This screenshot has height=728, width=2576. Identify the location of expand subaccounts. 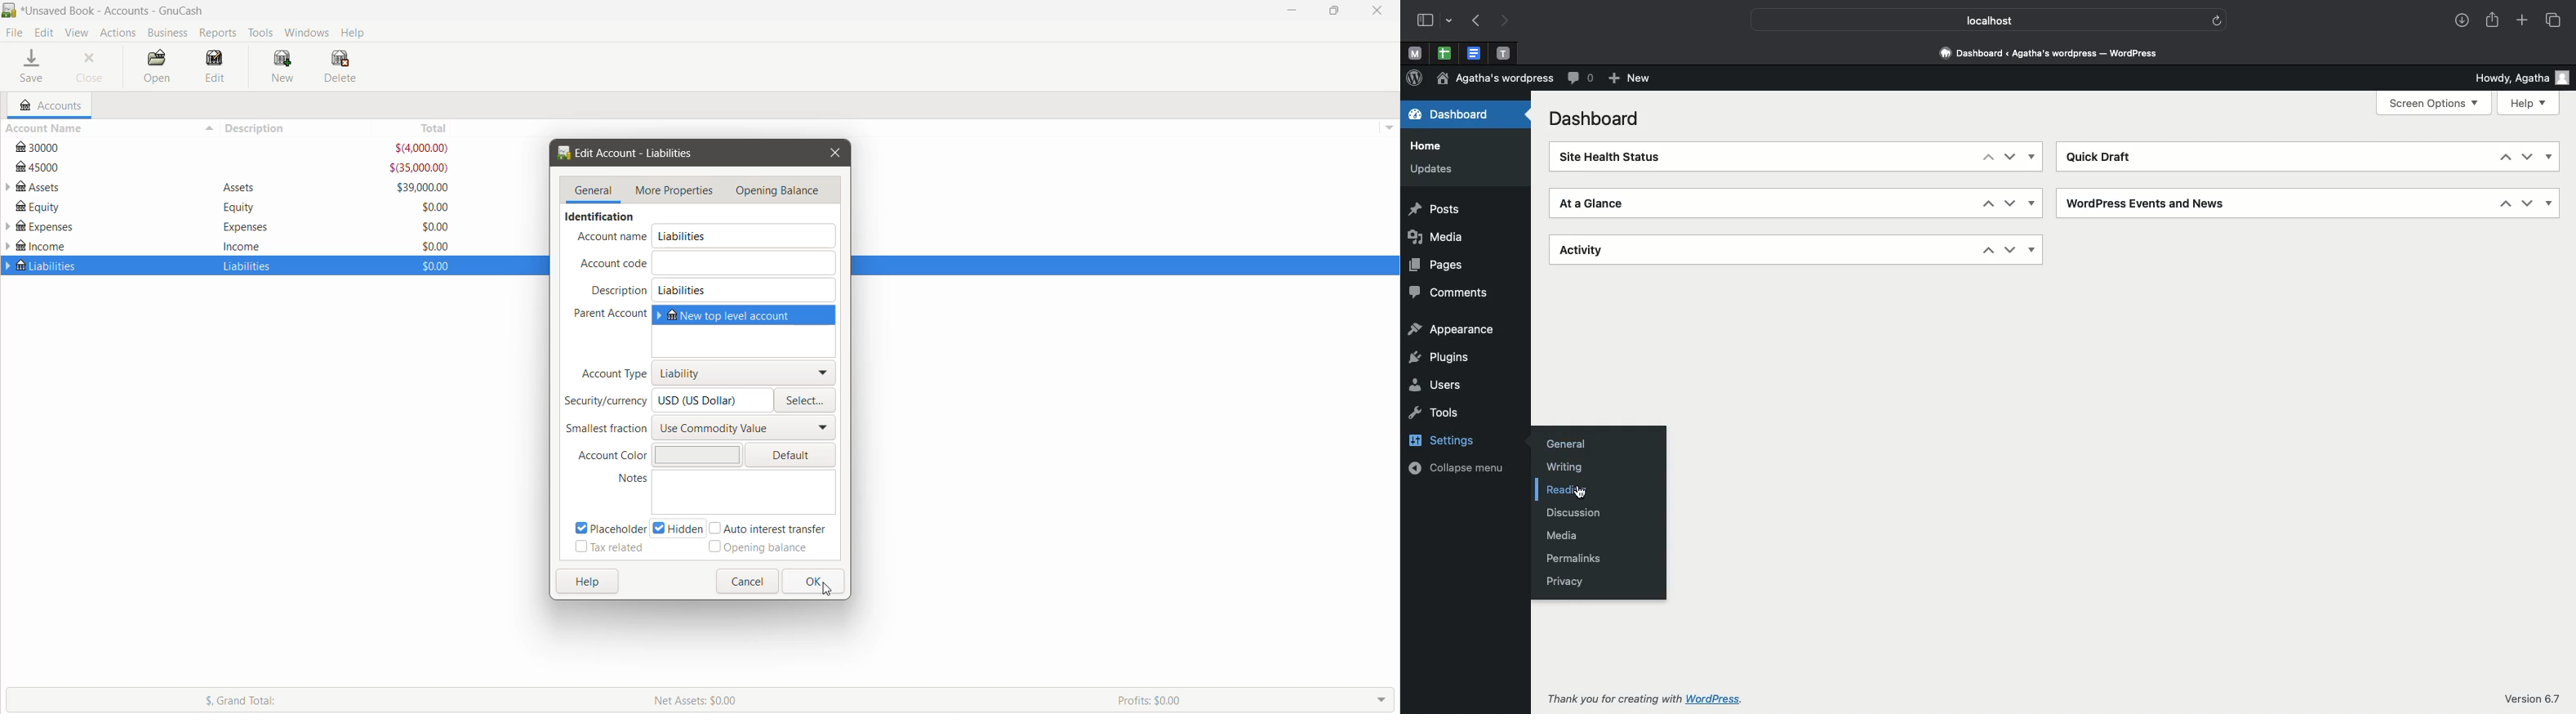
(9, 228).